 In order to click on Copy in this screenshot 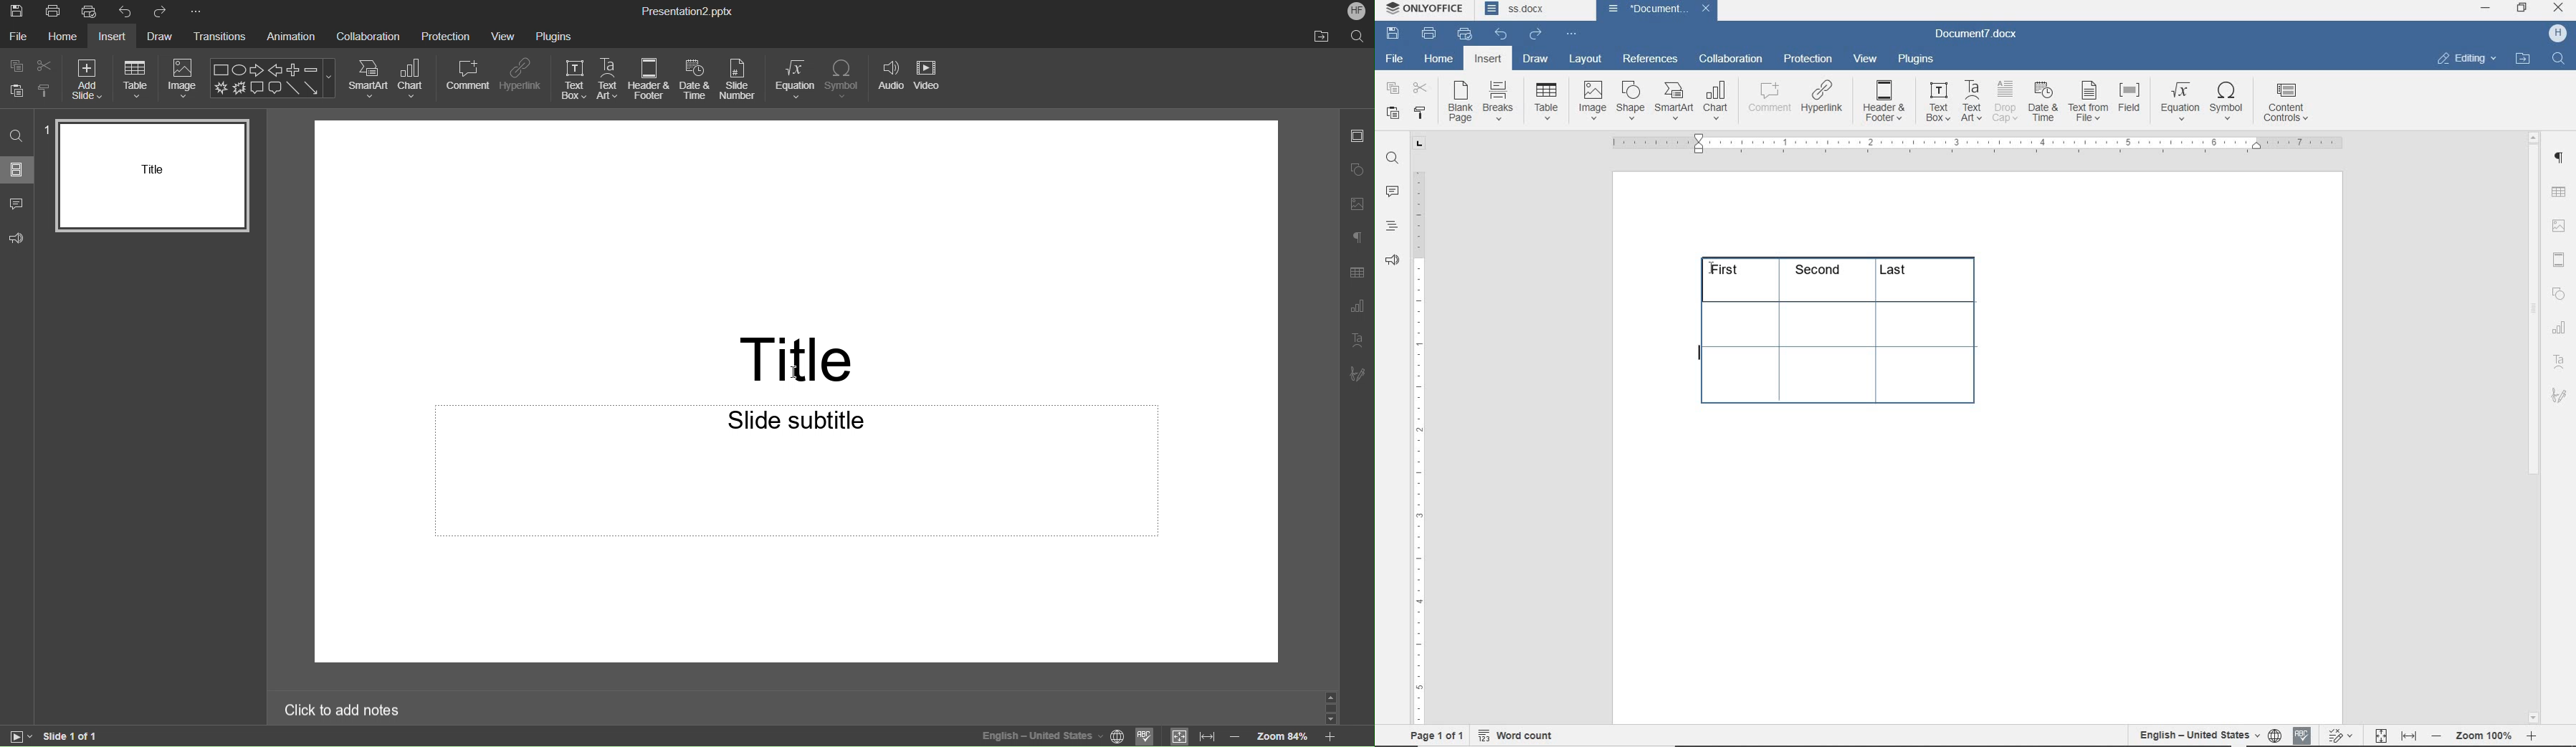, I will do `click(14, 66)`.